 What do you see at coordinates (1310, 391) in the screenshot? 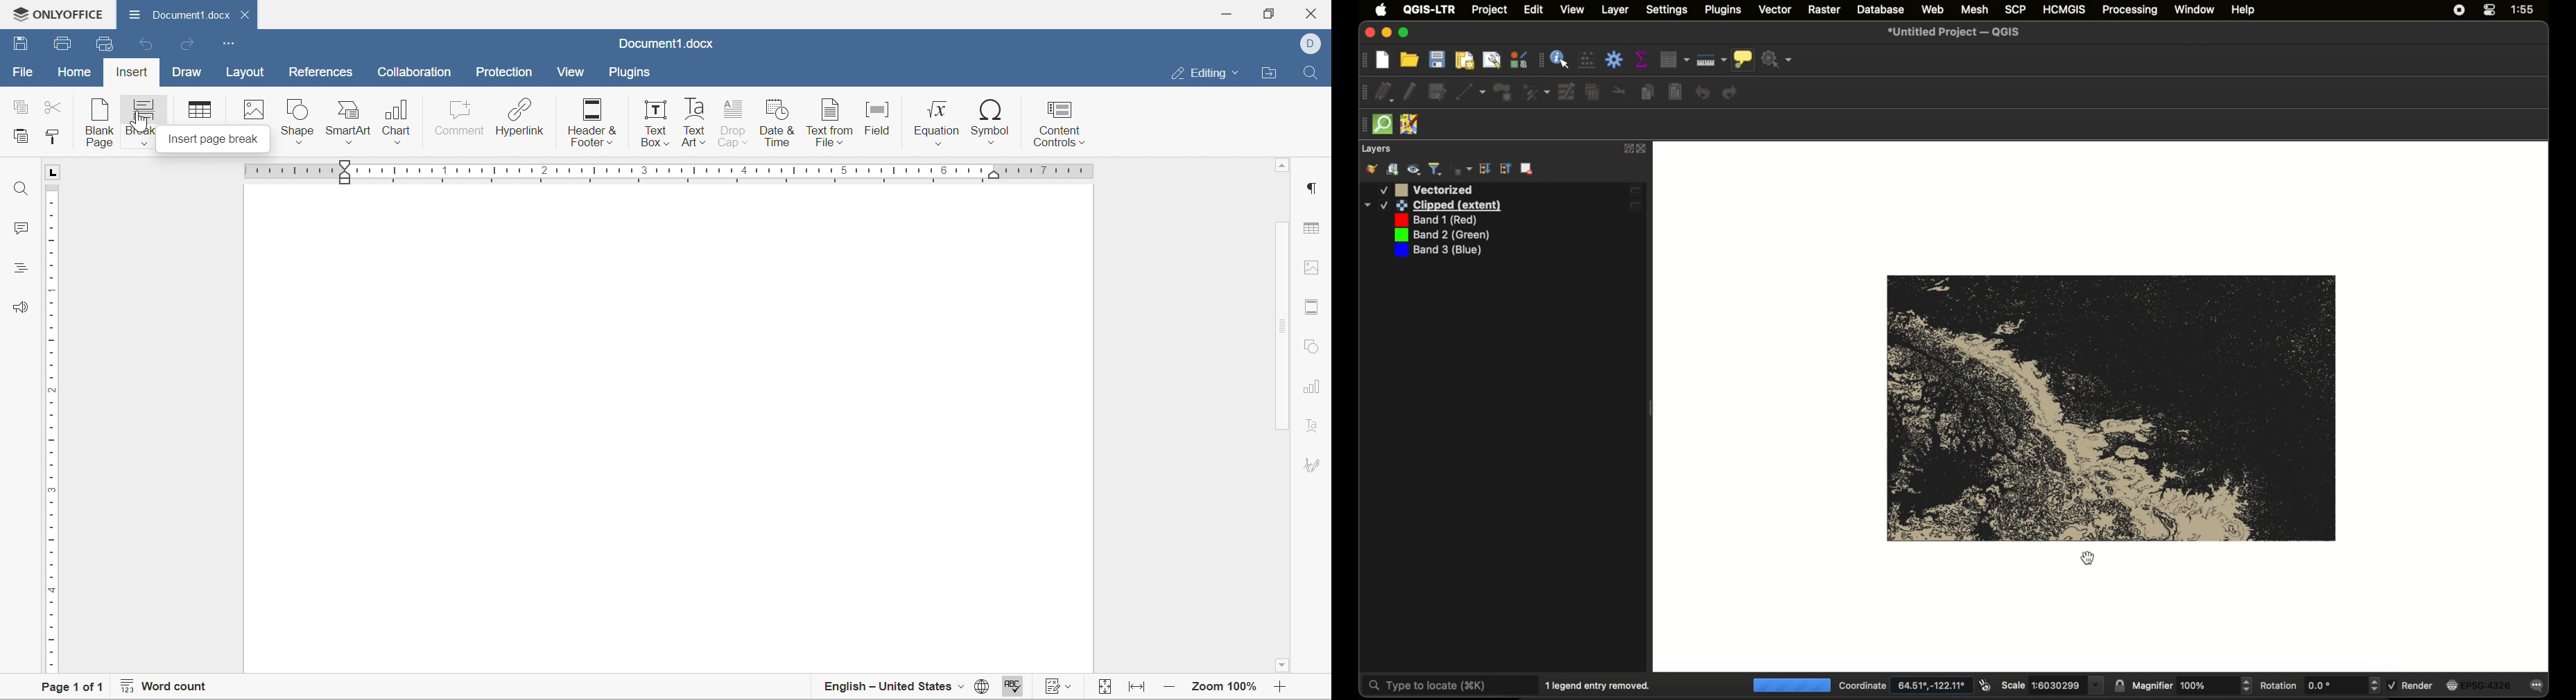
I see `Chart settings` at bounding box center [1310, 391].